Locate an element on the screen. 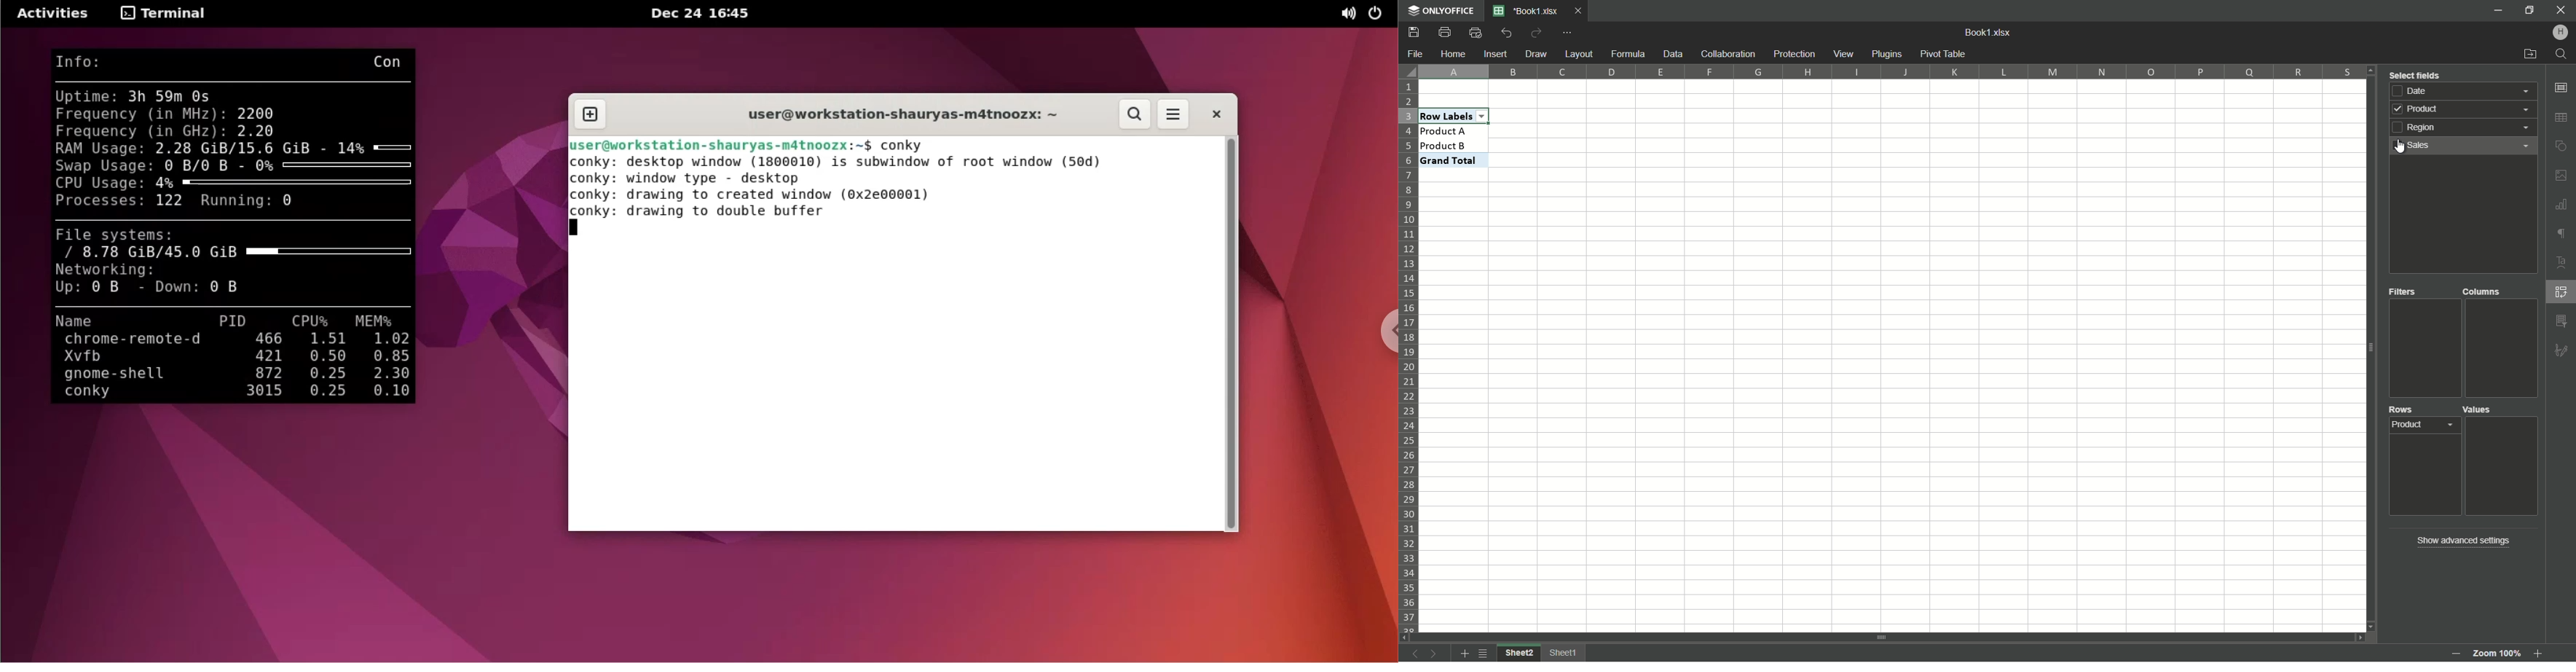  Redo is located at coordinates (1537, 32).